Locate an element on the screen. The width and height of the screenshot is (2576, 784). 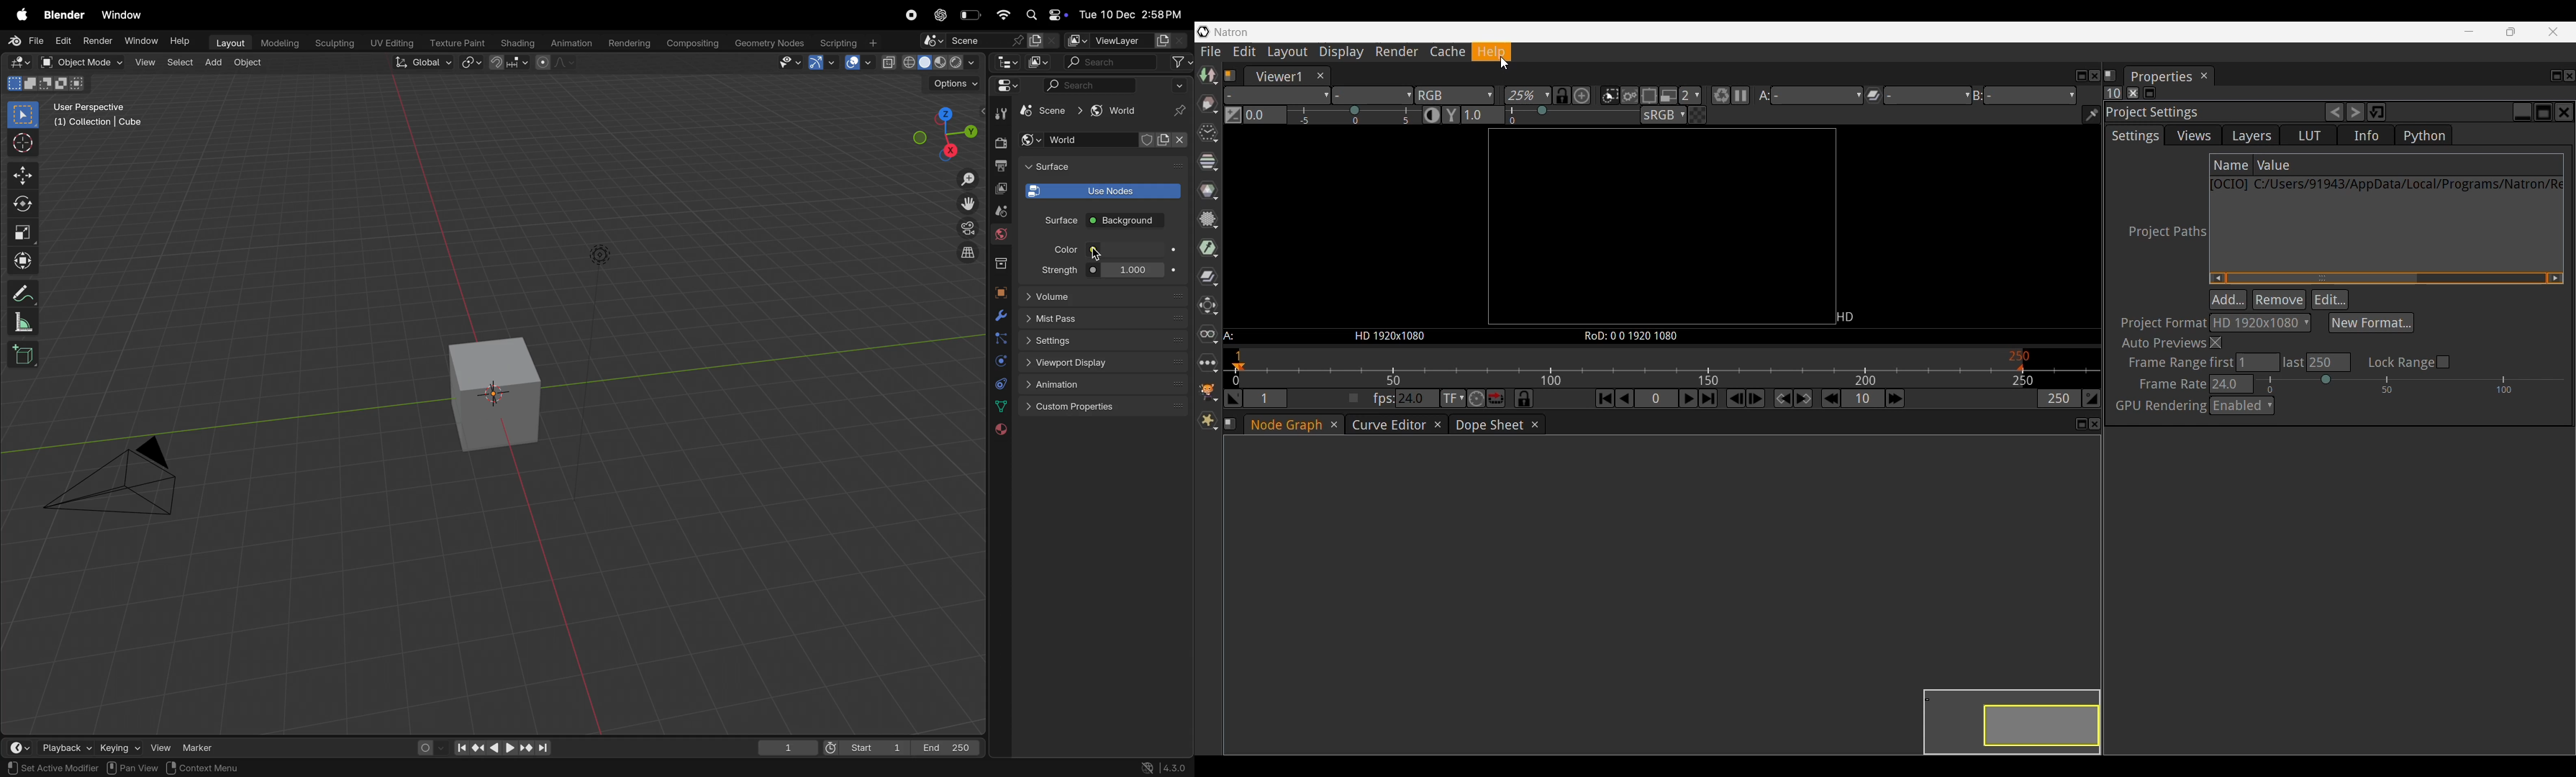
Geometry name is located at coordinates (770, 43).